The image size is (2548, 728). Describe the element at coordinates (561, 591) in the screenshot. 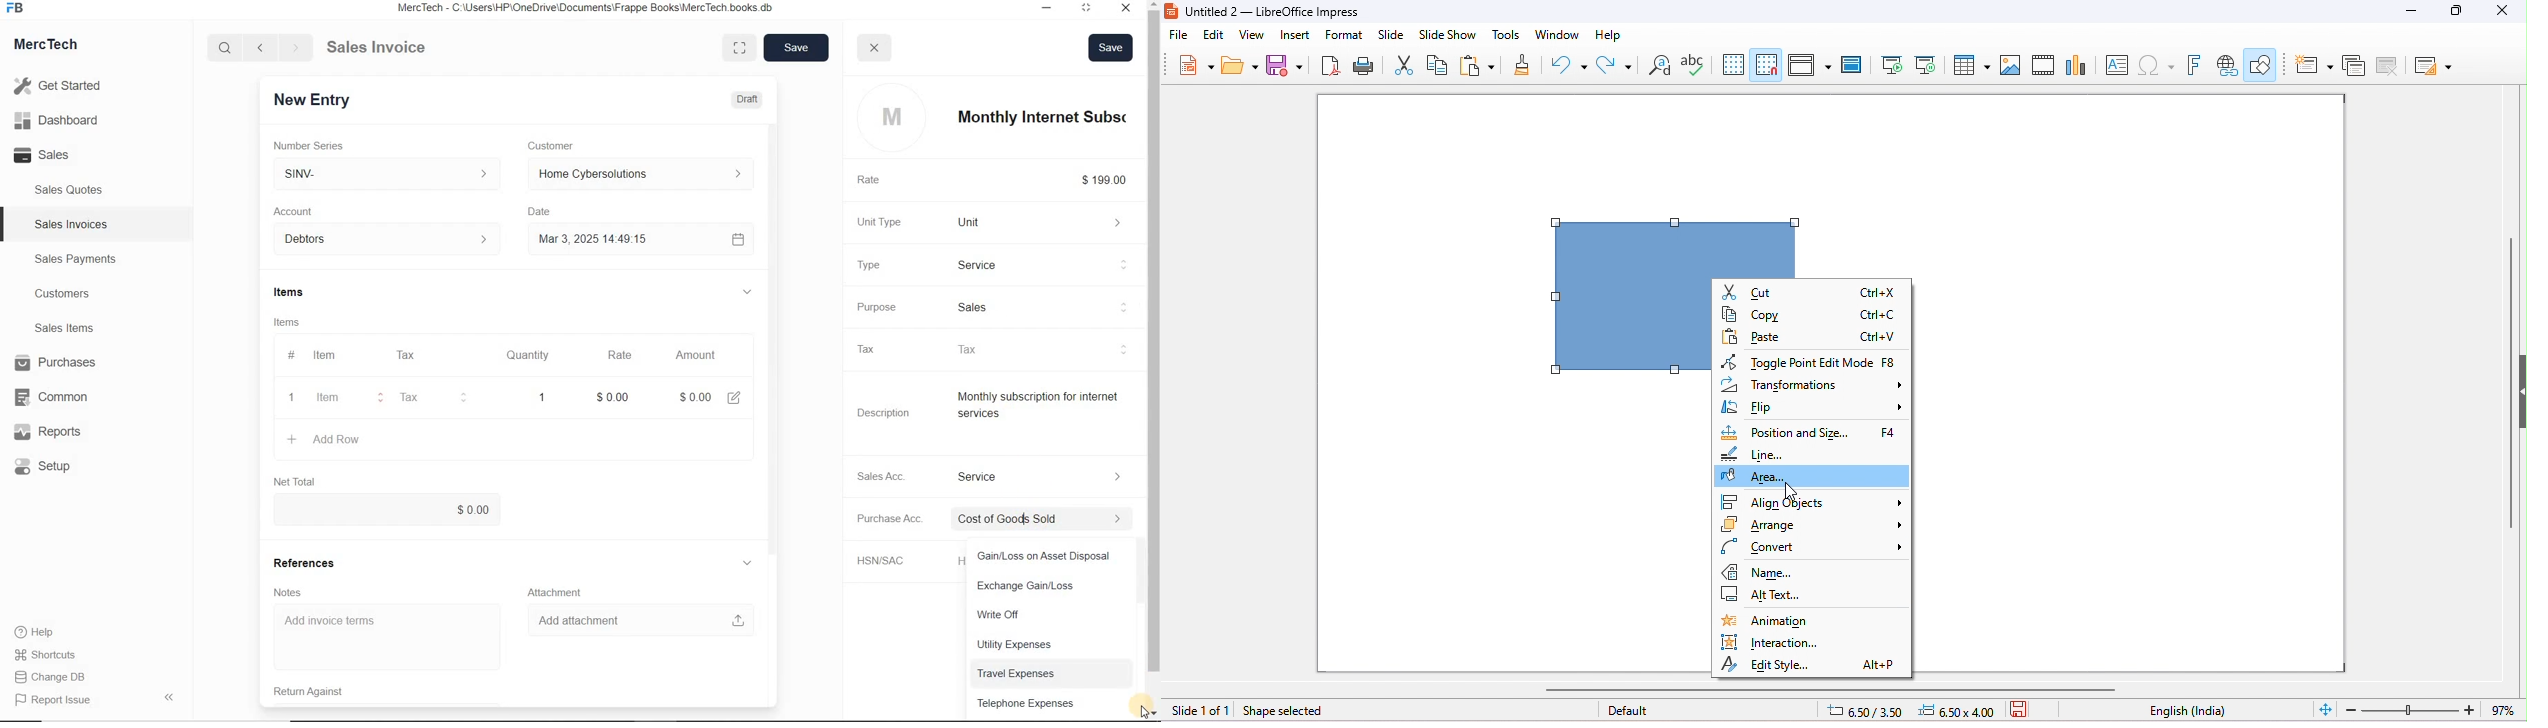

I see `Attachment` at that location.